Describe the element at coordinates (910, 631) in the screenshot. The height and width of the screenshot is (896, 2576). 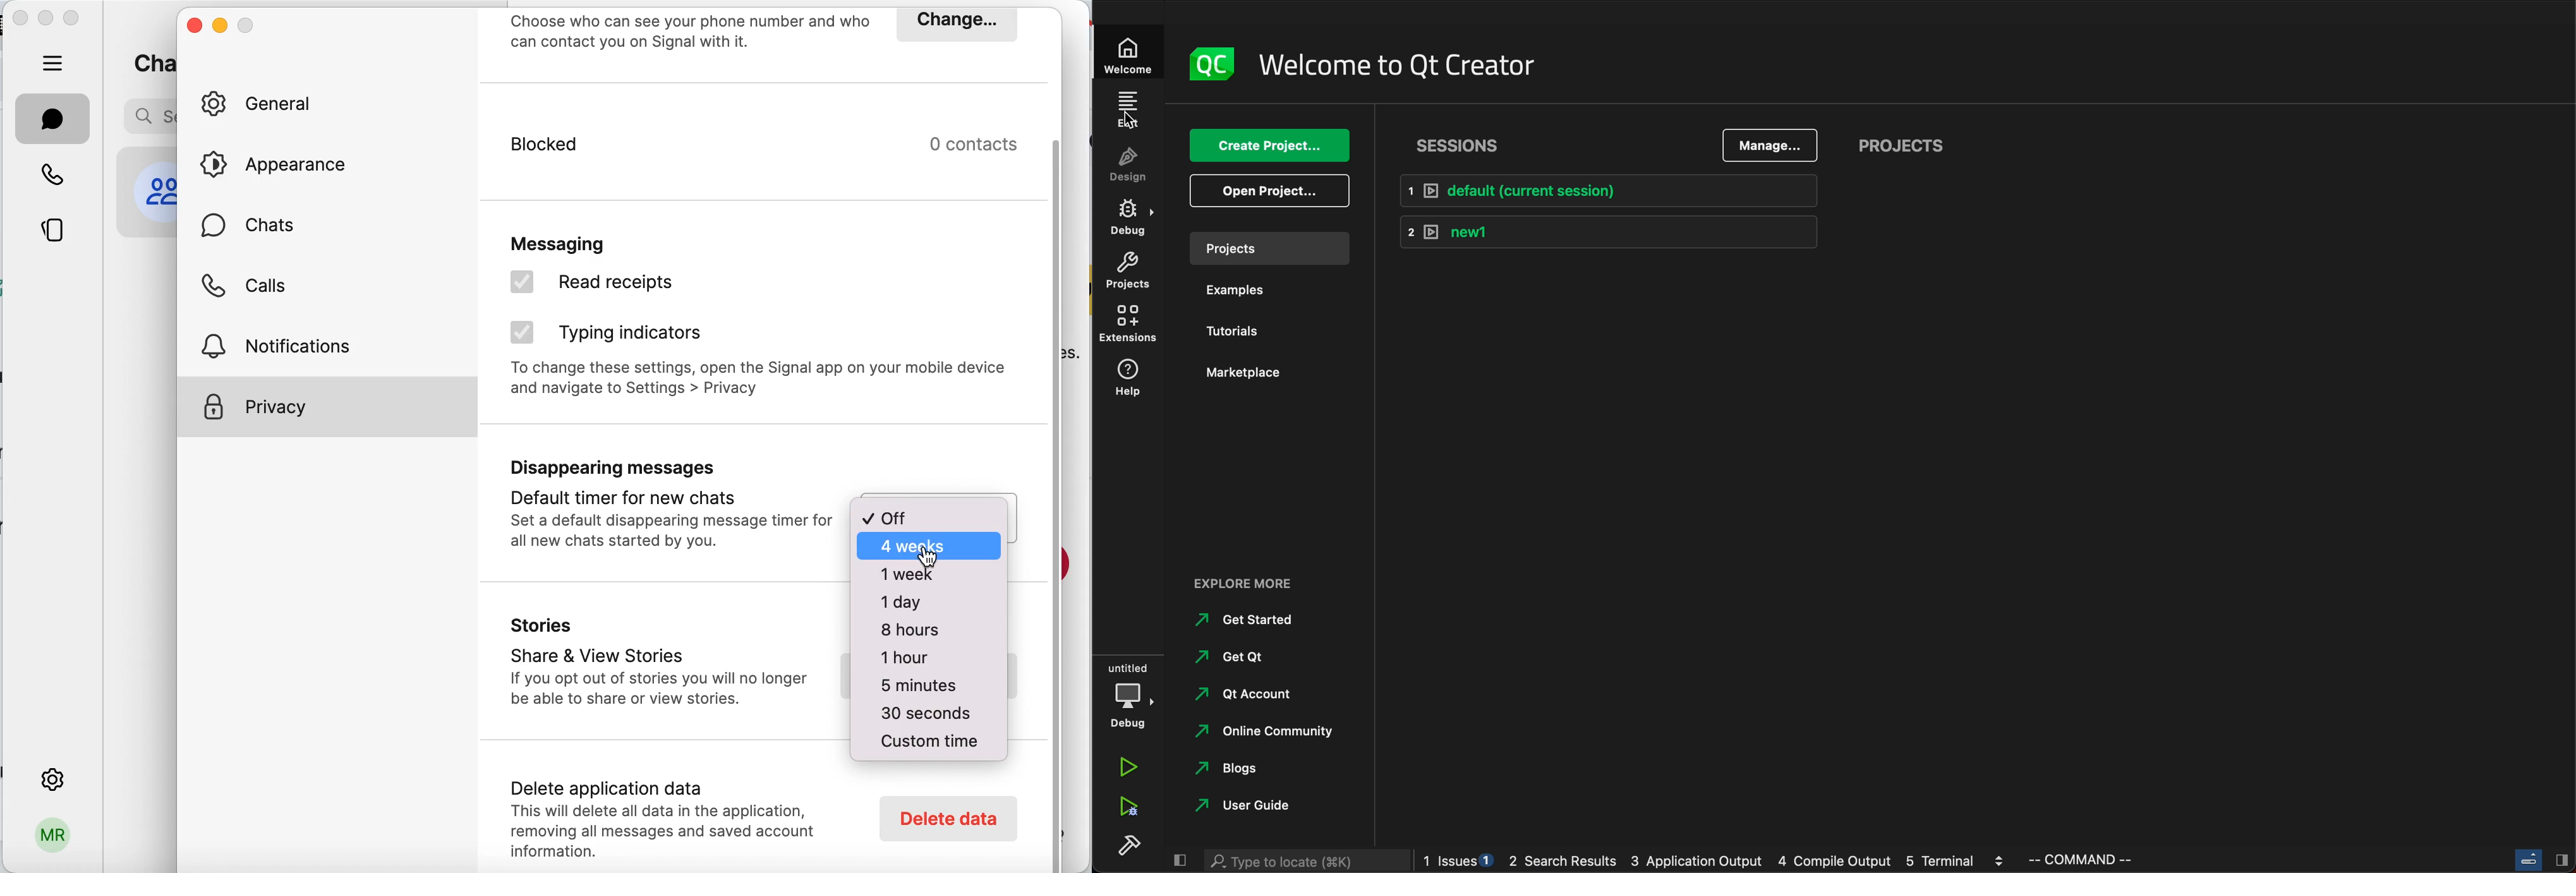
I see `8 hours` at that location.